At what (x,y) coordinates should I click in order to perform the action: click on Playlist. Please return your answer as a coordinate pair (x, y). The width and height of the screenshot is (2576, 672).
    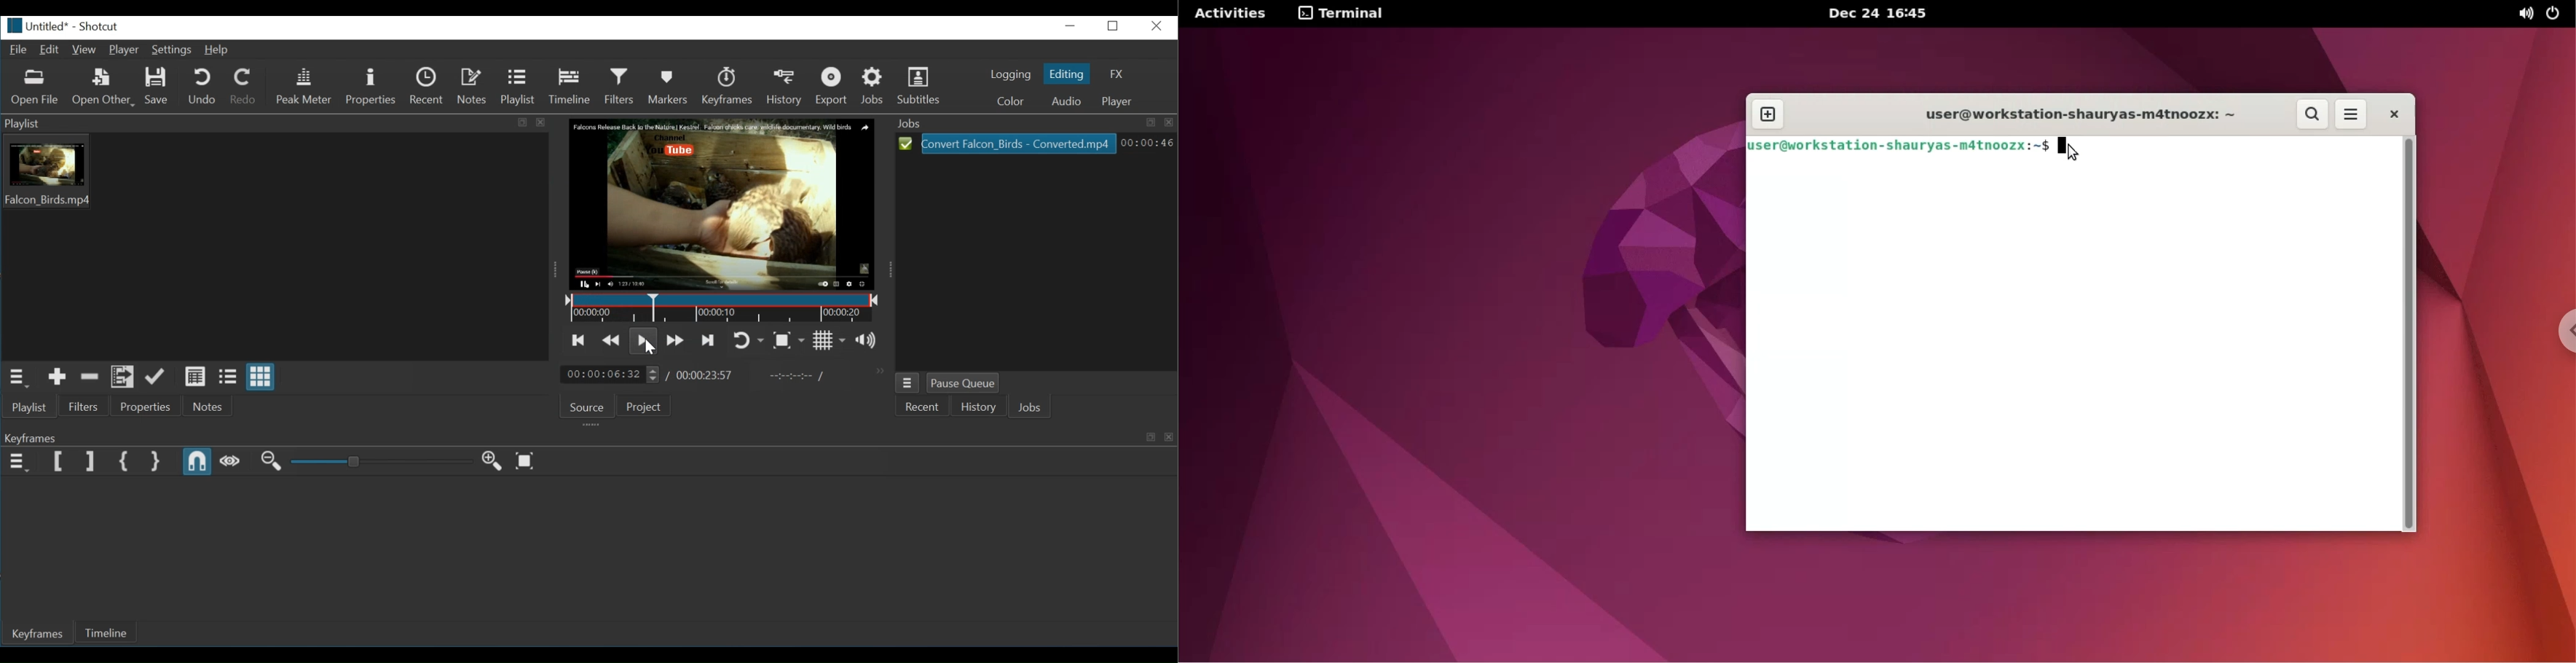
    Looking at the image, I should click on (275, 123).